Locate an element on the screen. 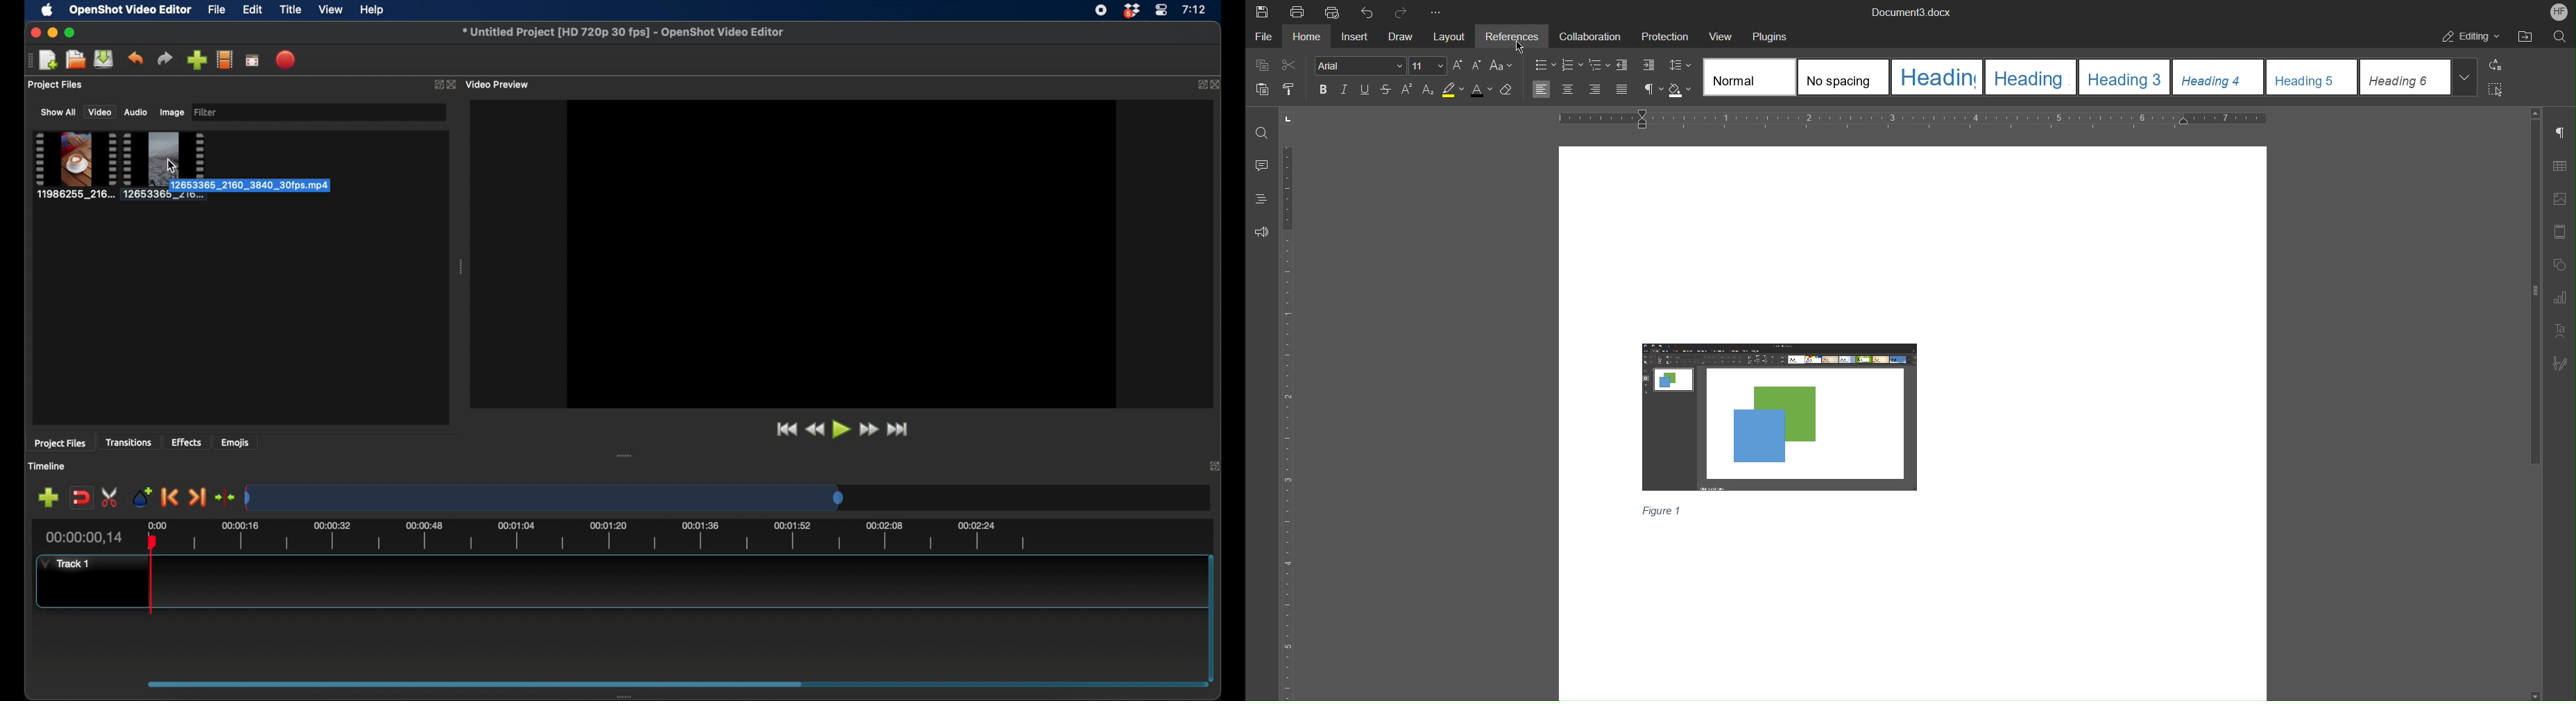  Highlight is located at coordinates (1453, 90).